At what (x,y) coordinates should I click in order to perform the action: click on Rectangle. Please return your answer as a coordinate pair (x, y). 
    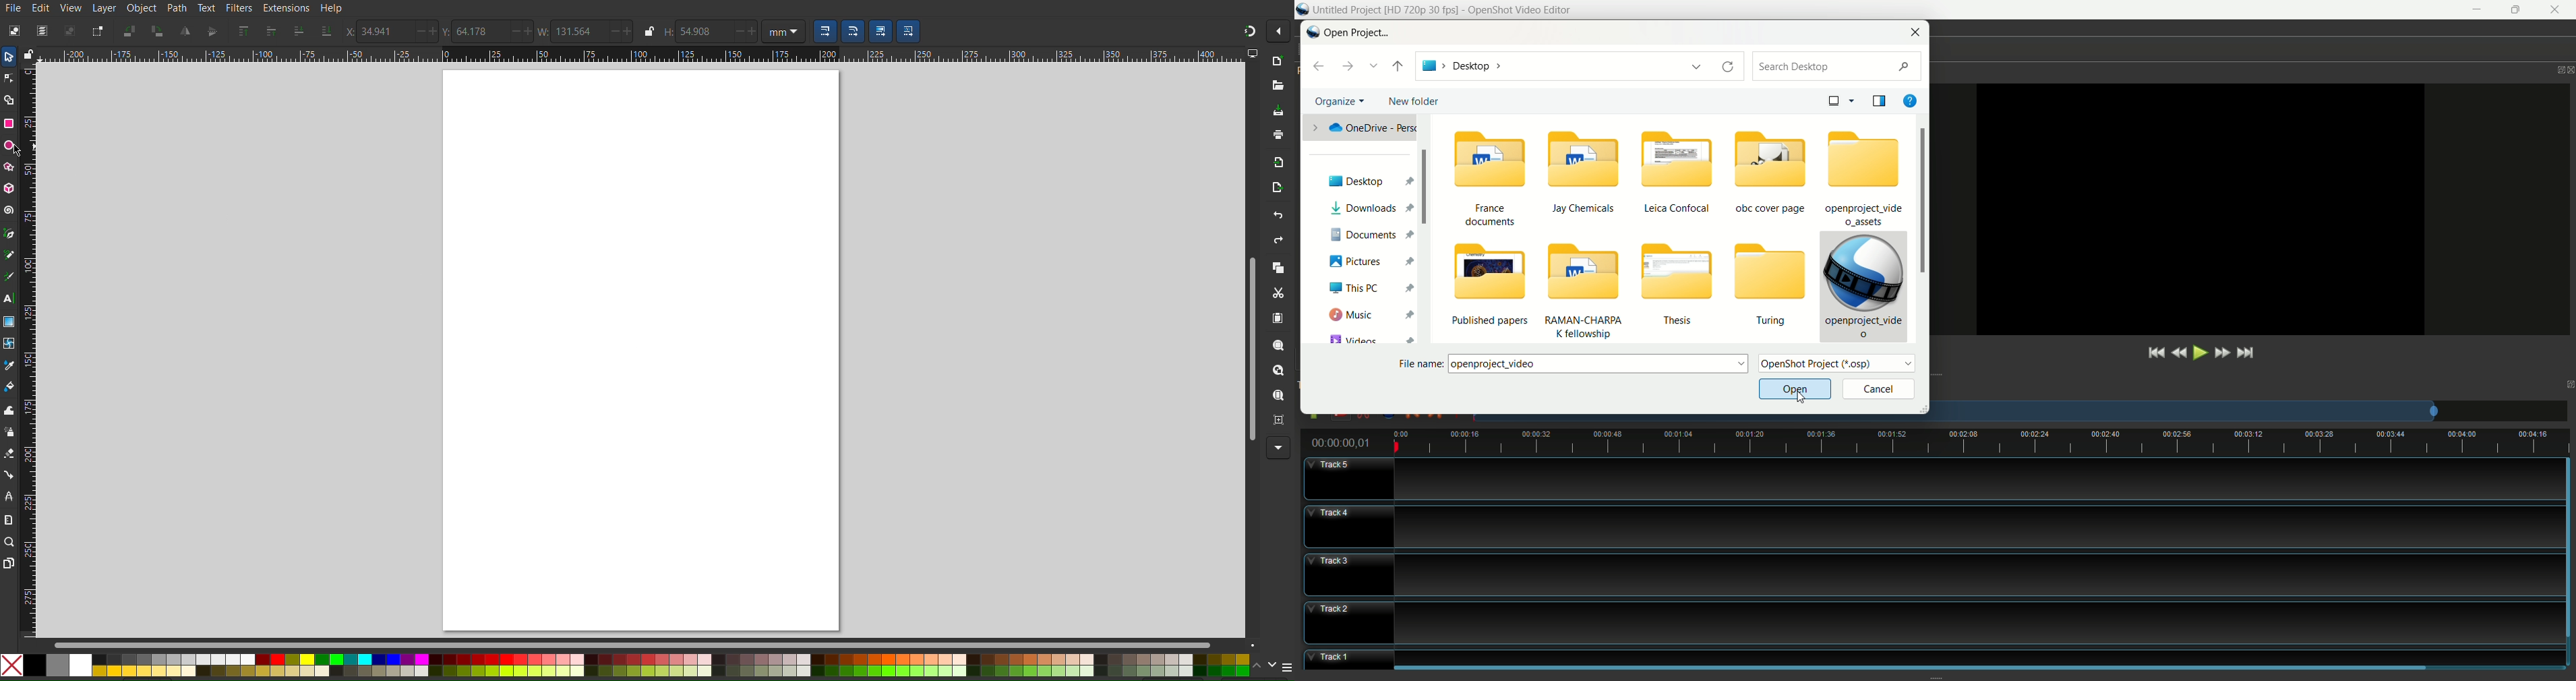
    Looking at the image, I should click on (9, 123).